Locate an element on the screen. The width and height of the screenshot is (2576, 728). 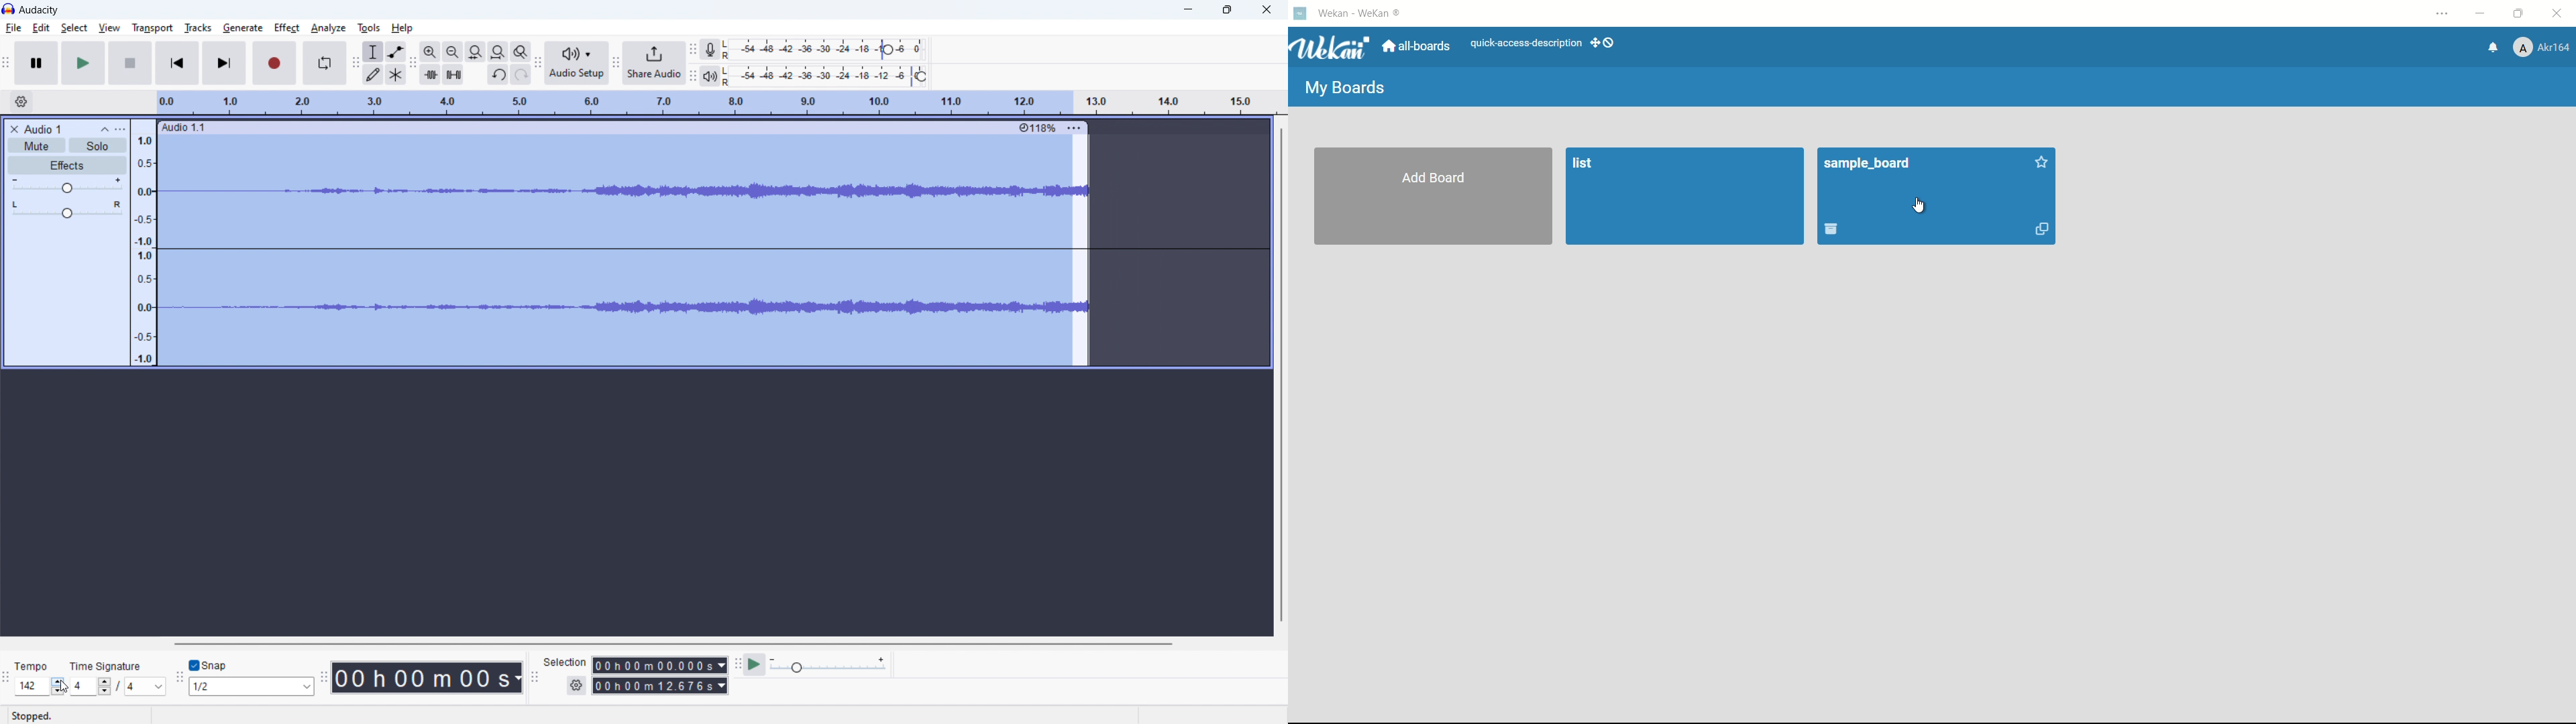
title is located at coordinates (40, 11).